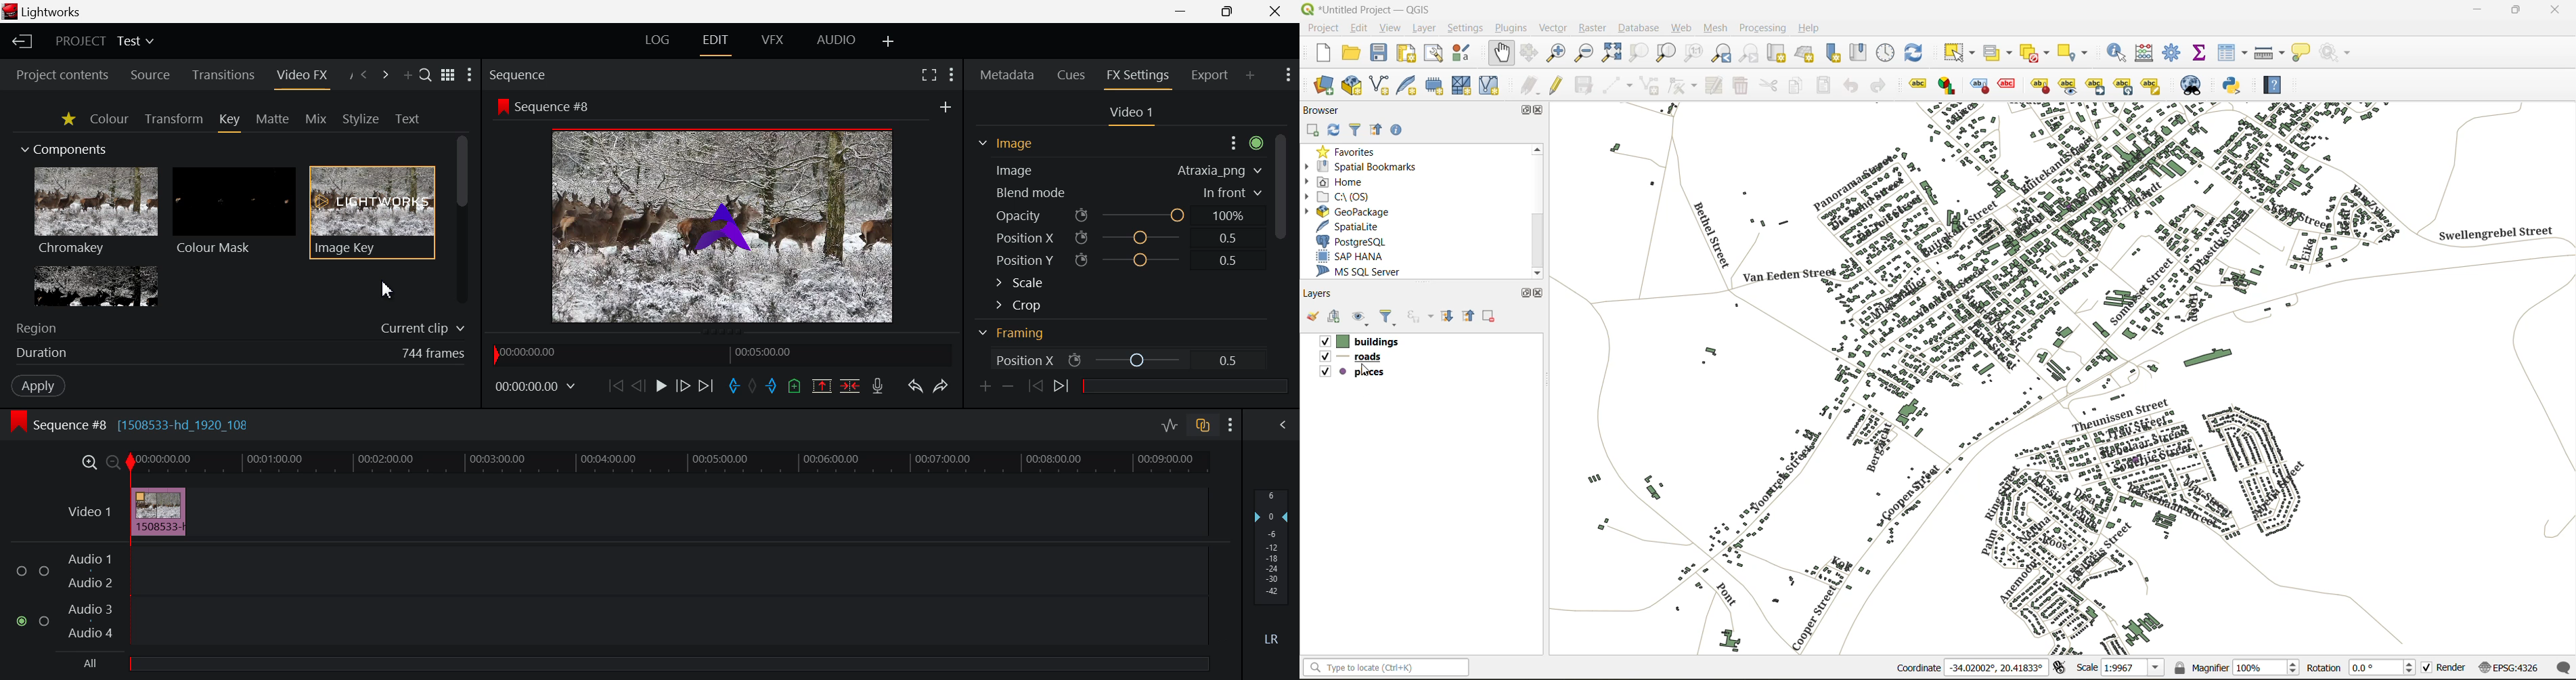 This screenshot has width=2576, height=700. What do you see at coordinates (638, 385) in the screenshot?
I see `Go Back` at bounding box center [638, 385].